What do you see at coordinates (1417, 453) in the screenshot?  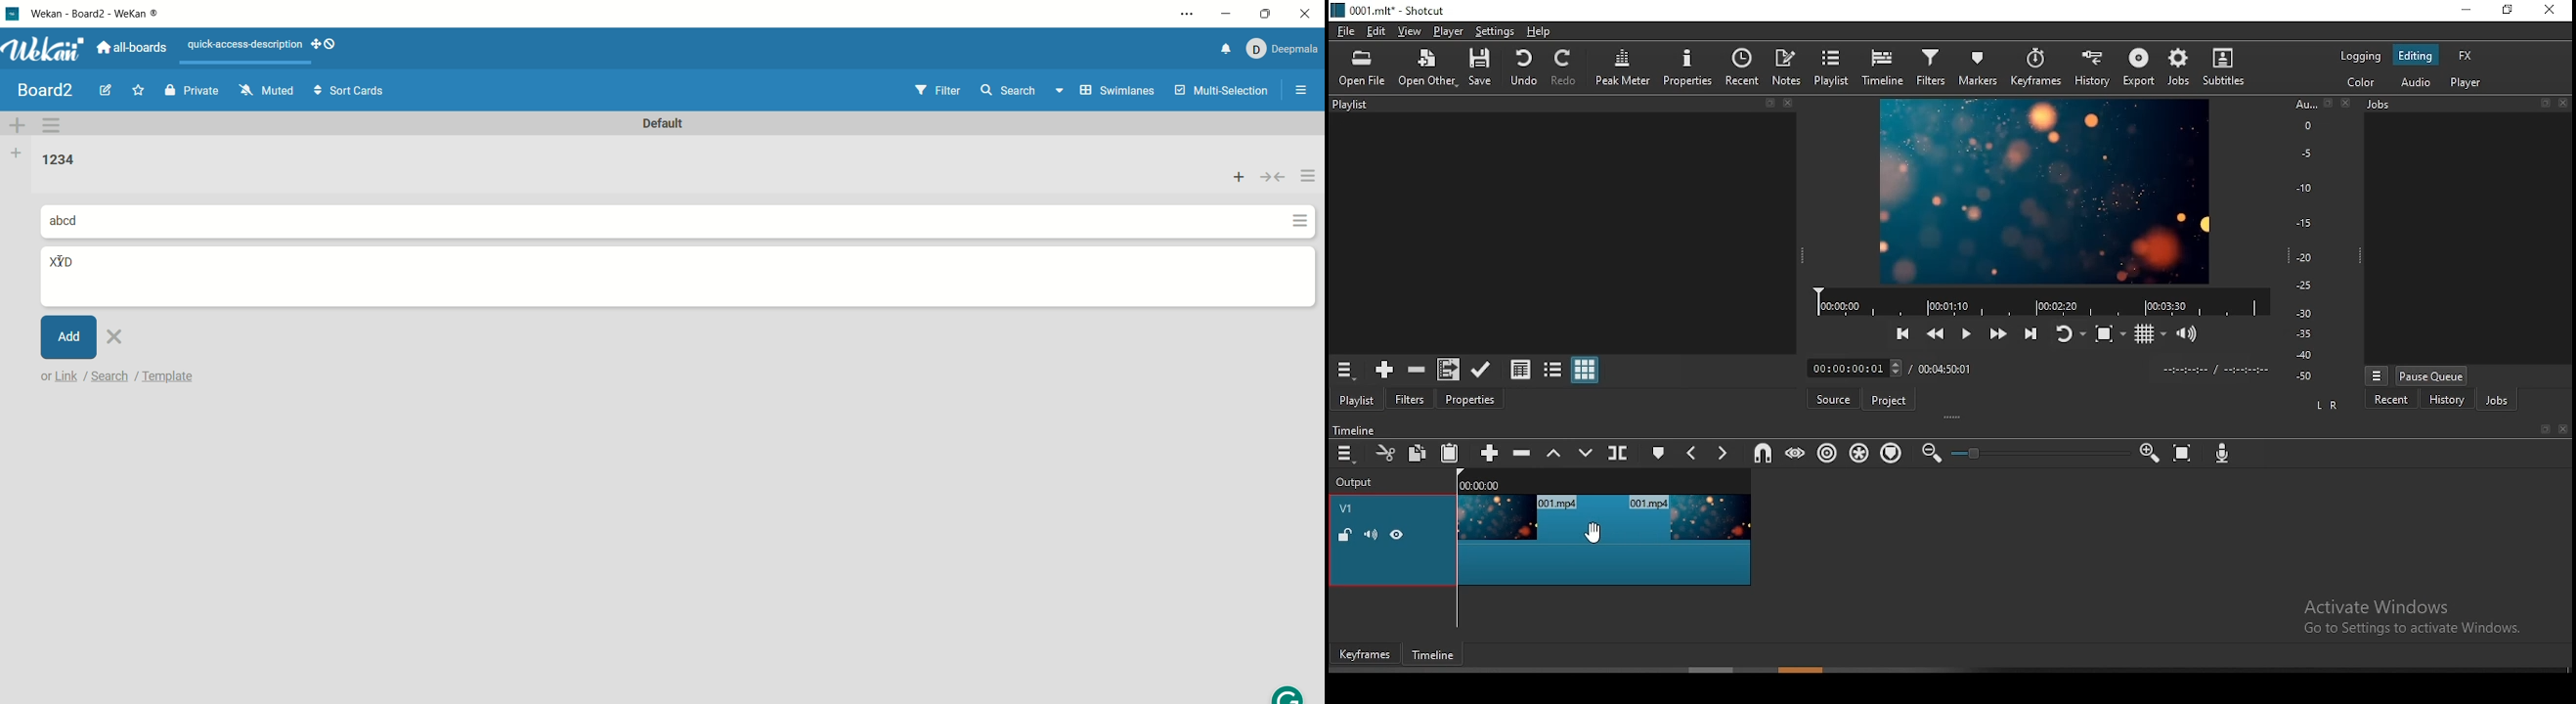 I see `copy` at bounding box center [1417, 453].